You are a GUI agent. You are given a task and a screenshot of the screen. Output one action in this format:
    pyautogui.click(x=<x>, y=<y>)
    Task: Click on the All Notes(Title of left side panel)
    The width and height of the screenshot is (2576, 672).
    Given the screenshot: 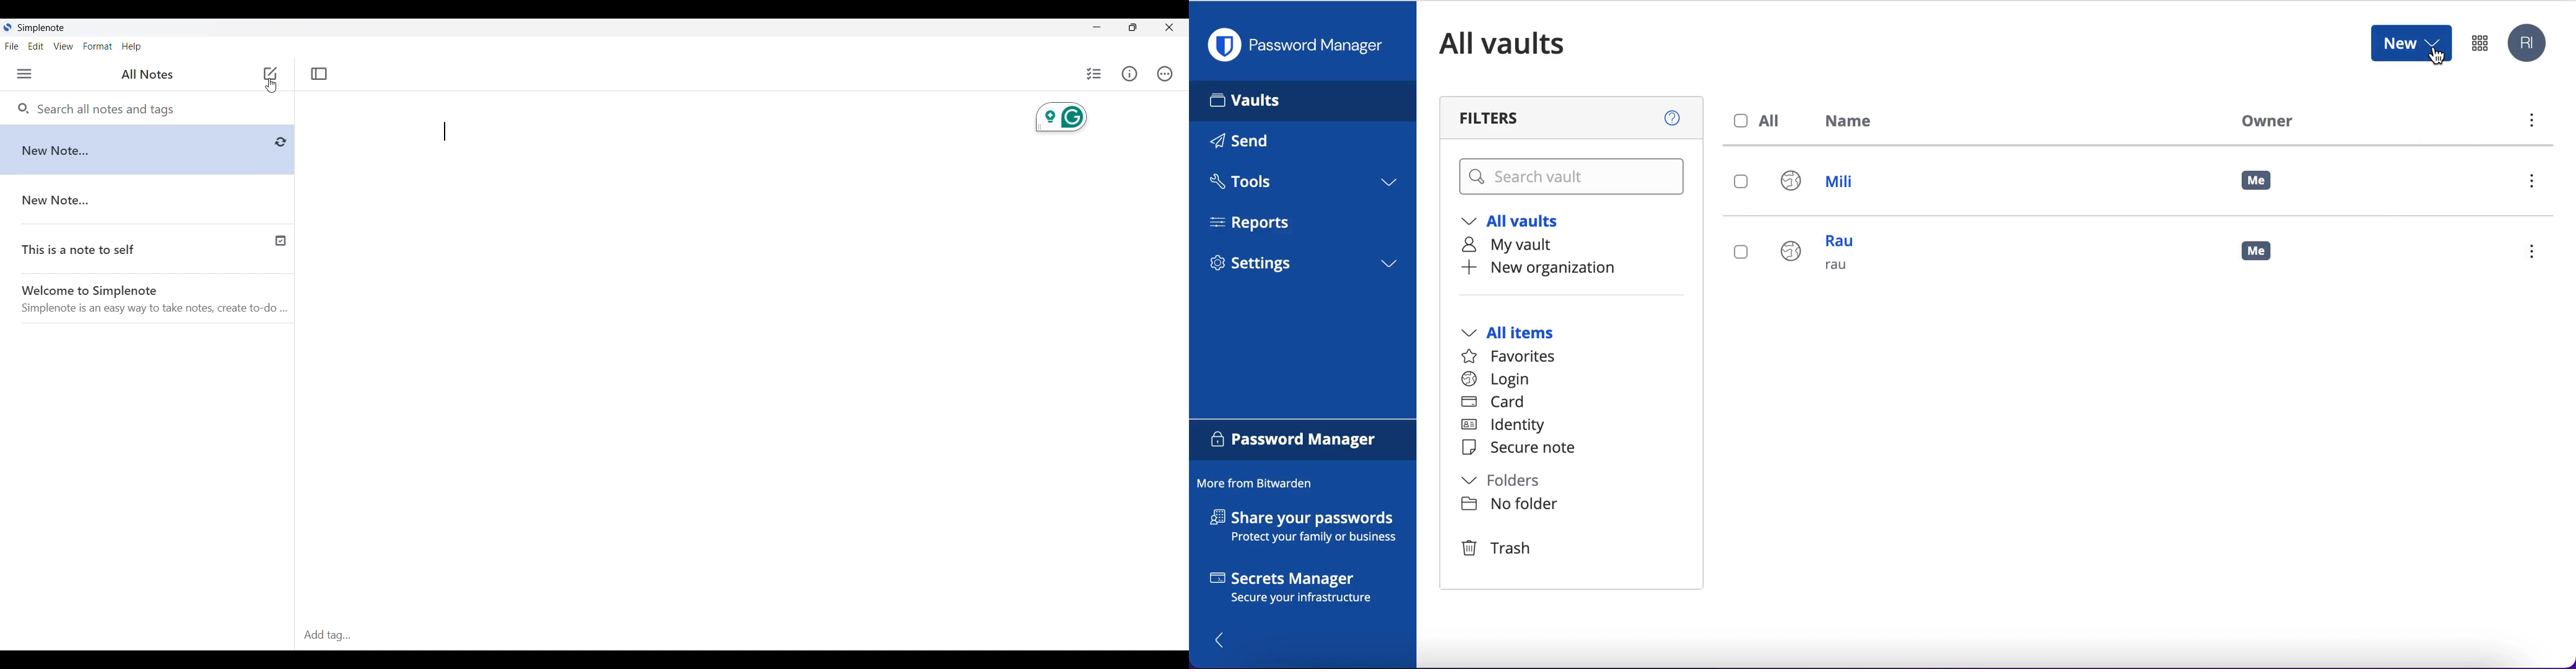 What is the action you would take?
    pyautogui.click(x=147, y=74)
    